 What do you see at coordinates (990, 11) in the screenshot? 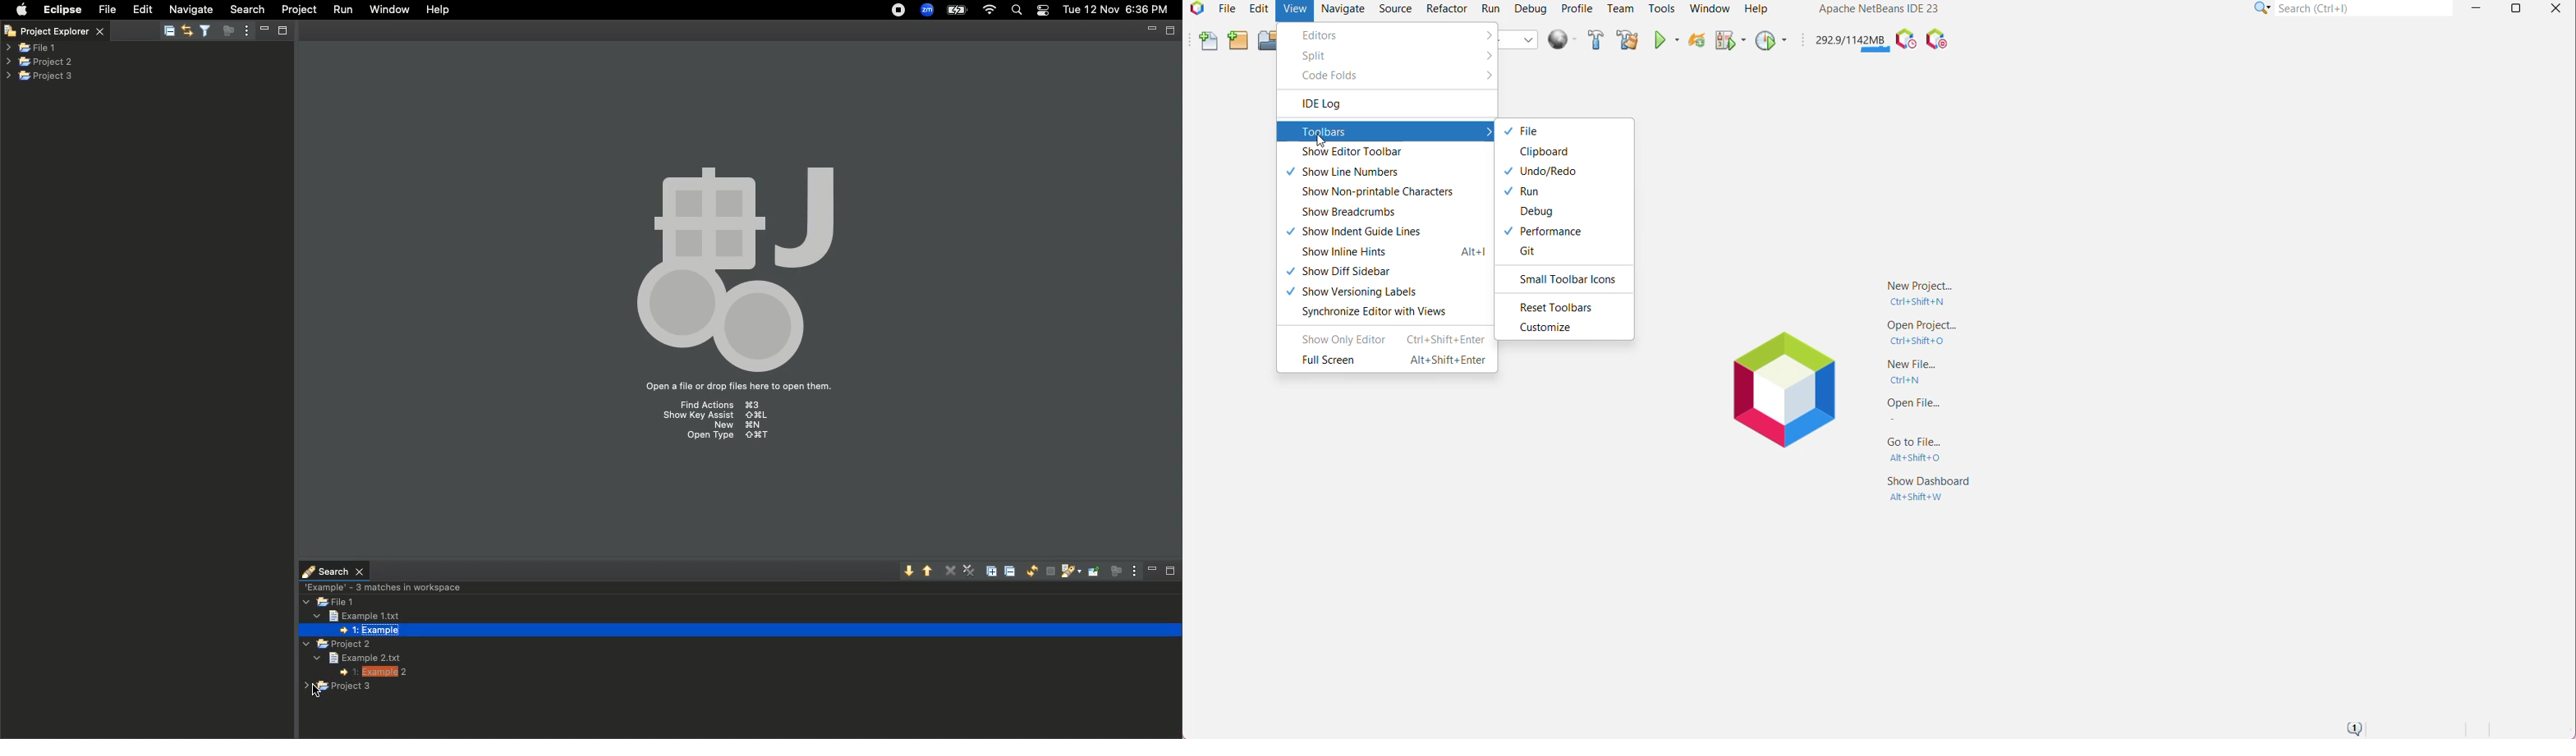
I see `Internet` at bounding box center [990, 11].